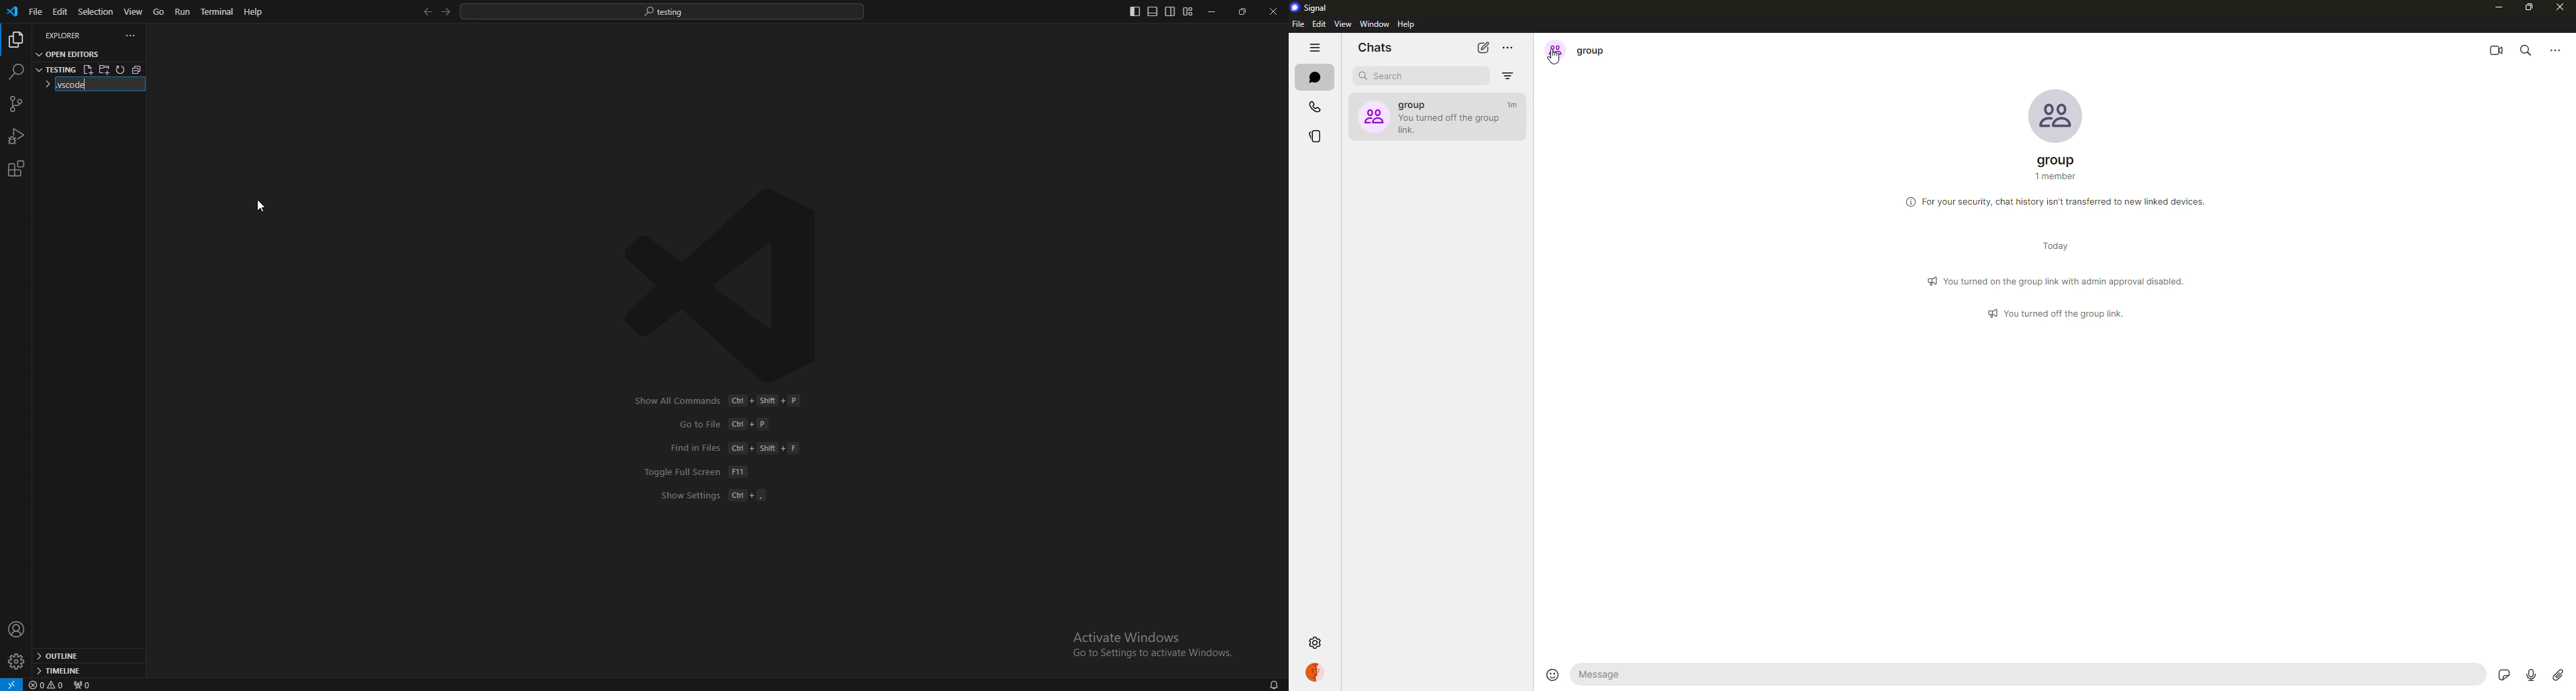 Image resolution: width=2576 pixels, height=700 pixels. What do you see at coordinates (1320, 25) in the screenshot?
I see `edit` at bounding box center [1320, 25].